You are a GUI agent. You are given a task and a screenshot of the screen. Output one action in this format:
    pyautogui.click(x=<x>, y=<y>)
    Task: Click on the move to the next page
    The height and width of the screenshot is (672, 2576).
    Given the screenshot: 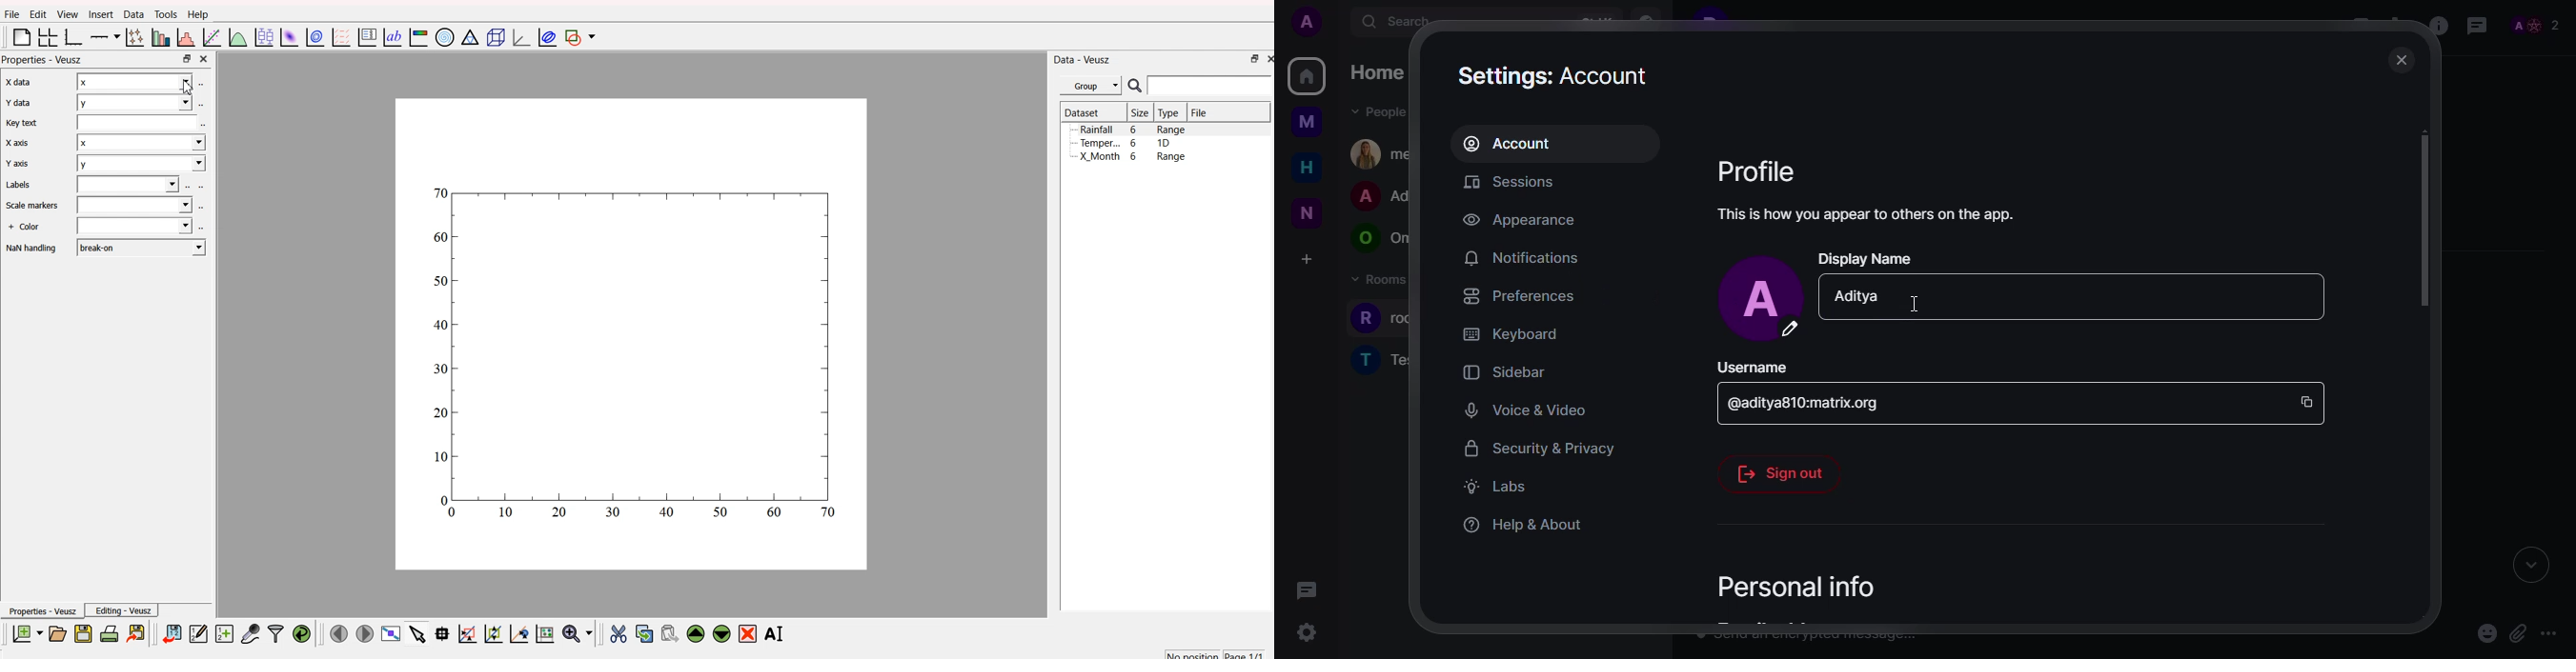 What is the action you would take?
    pyautogui.click(x=366, y=634)
    